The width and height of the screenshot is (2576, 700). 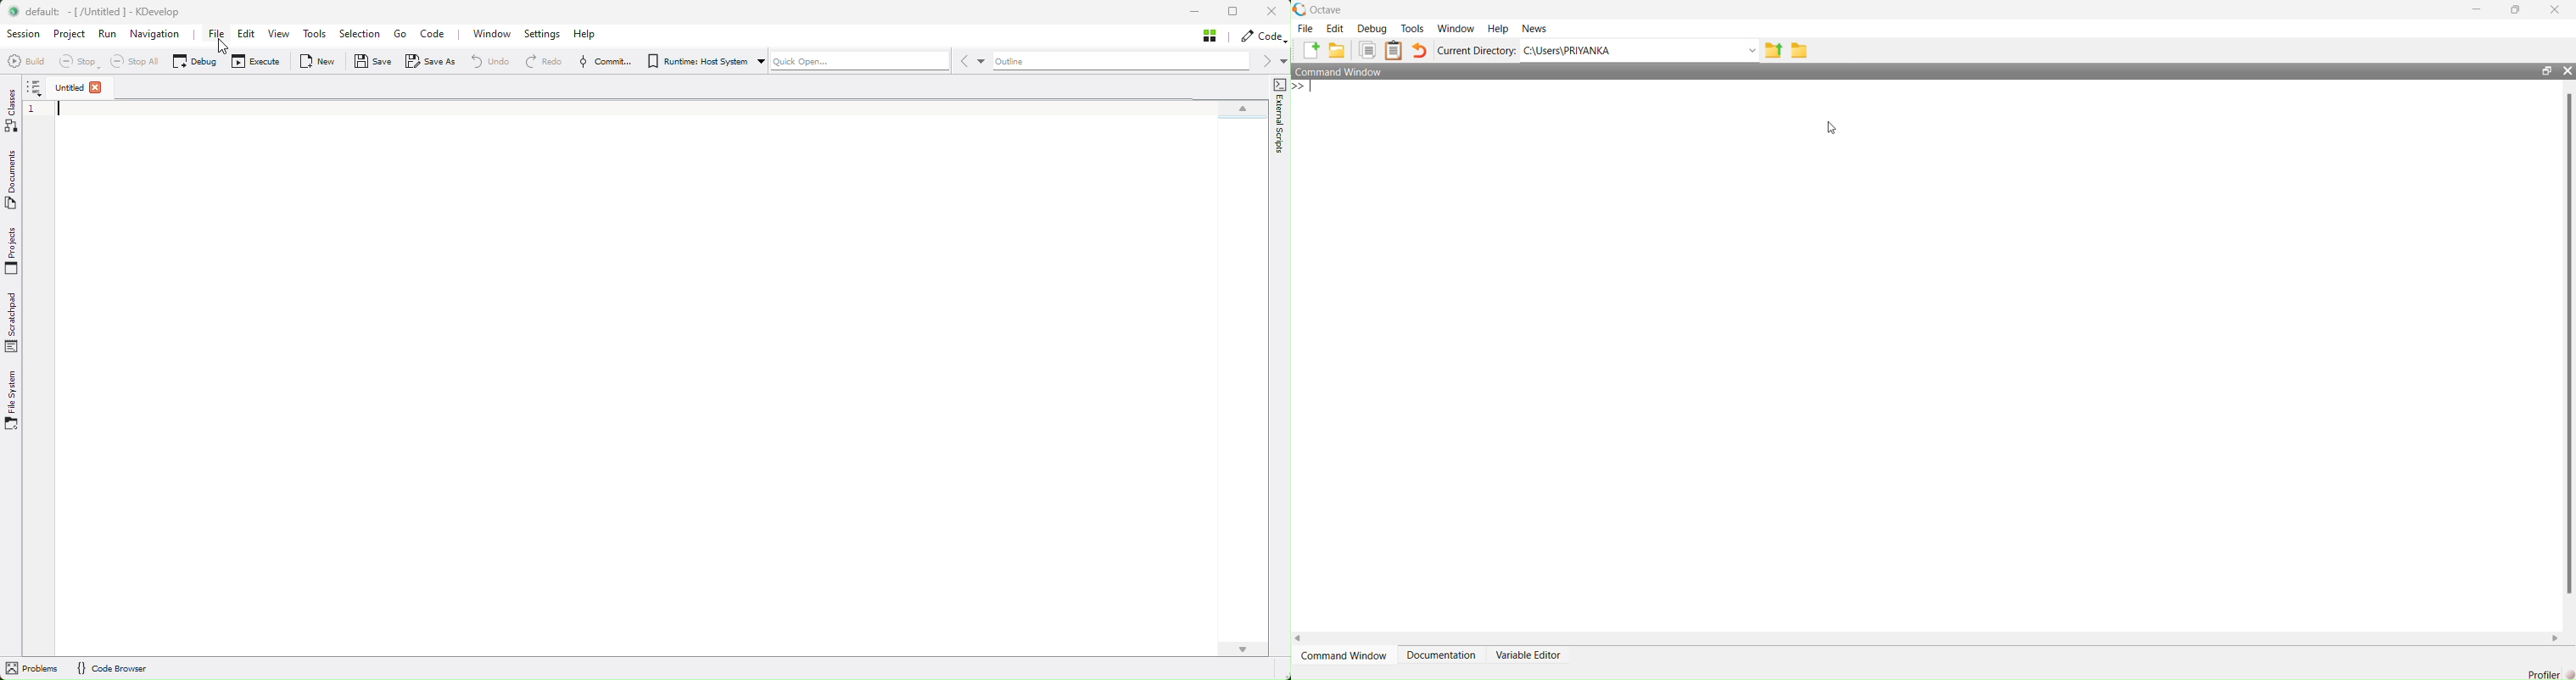 What do you see at coordinates (1394, 50) in the screenshot?
I see `Paste` at bounding box center [1394, 50].